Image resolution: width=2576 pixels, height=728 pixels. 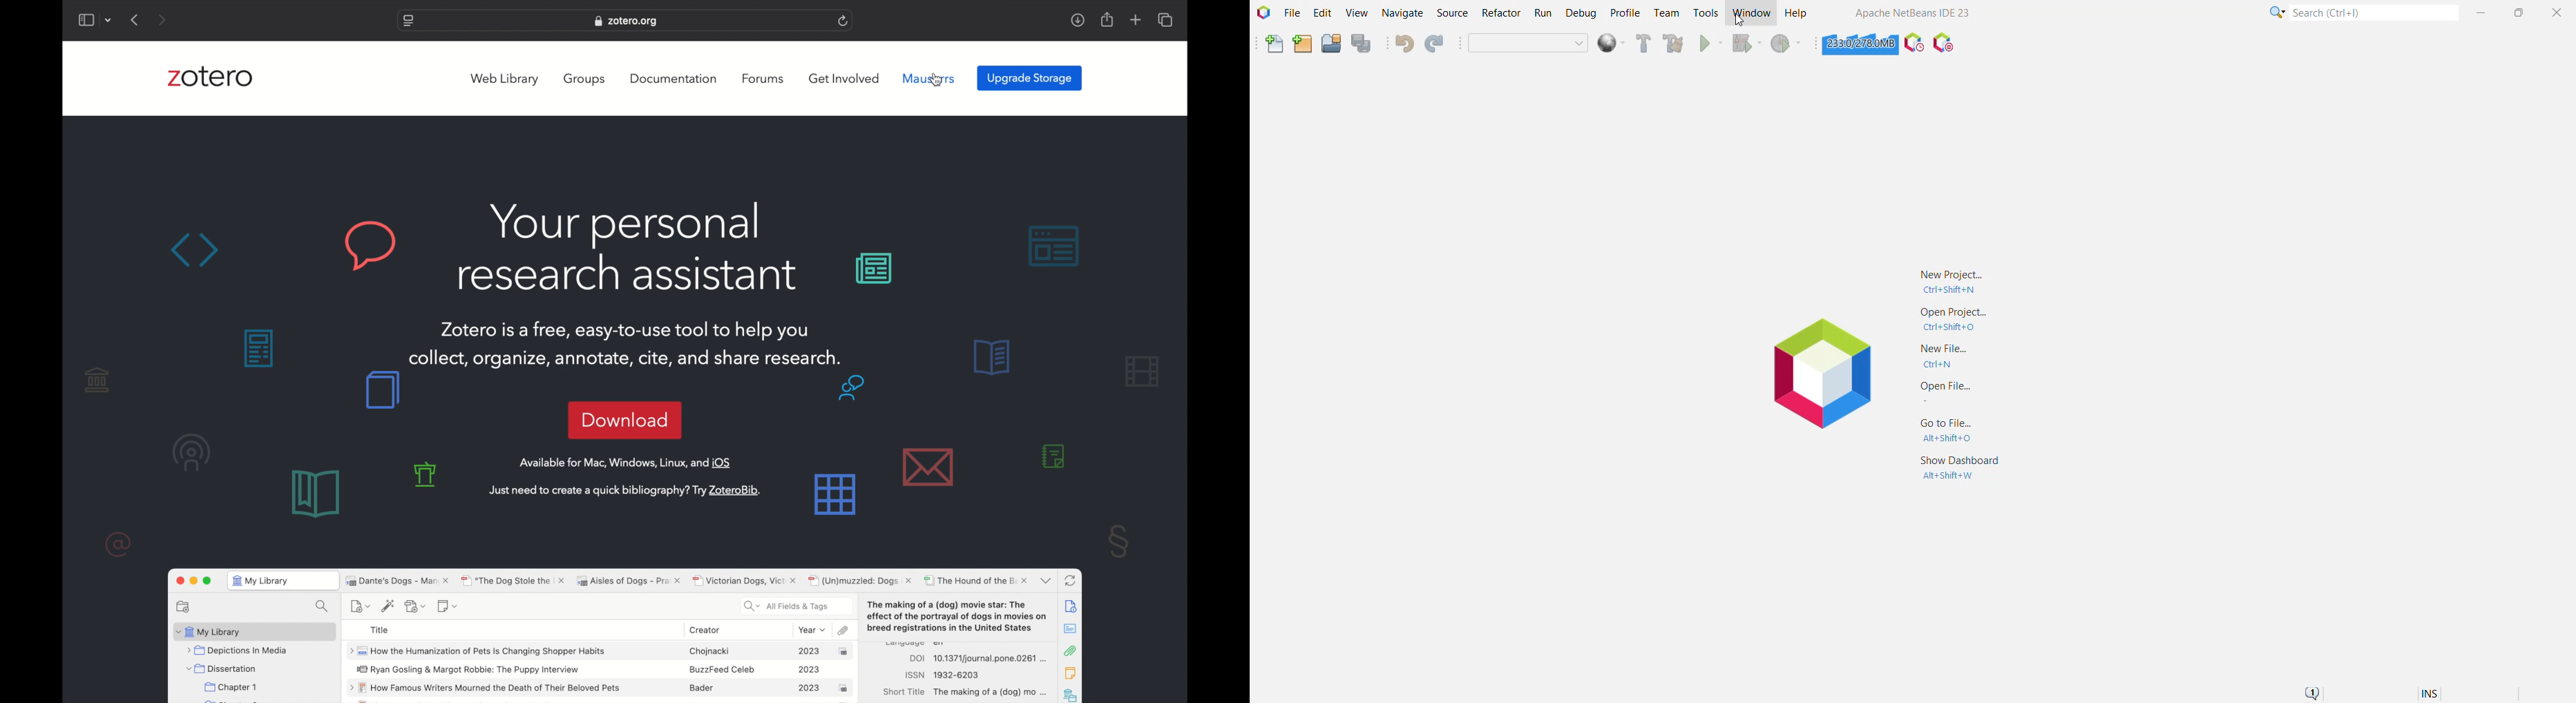 What do you see at coordinates (1911, 12) in the screenshot?
I see `Application Name and Version` at bounding box center [1911, 12].